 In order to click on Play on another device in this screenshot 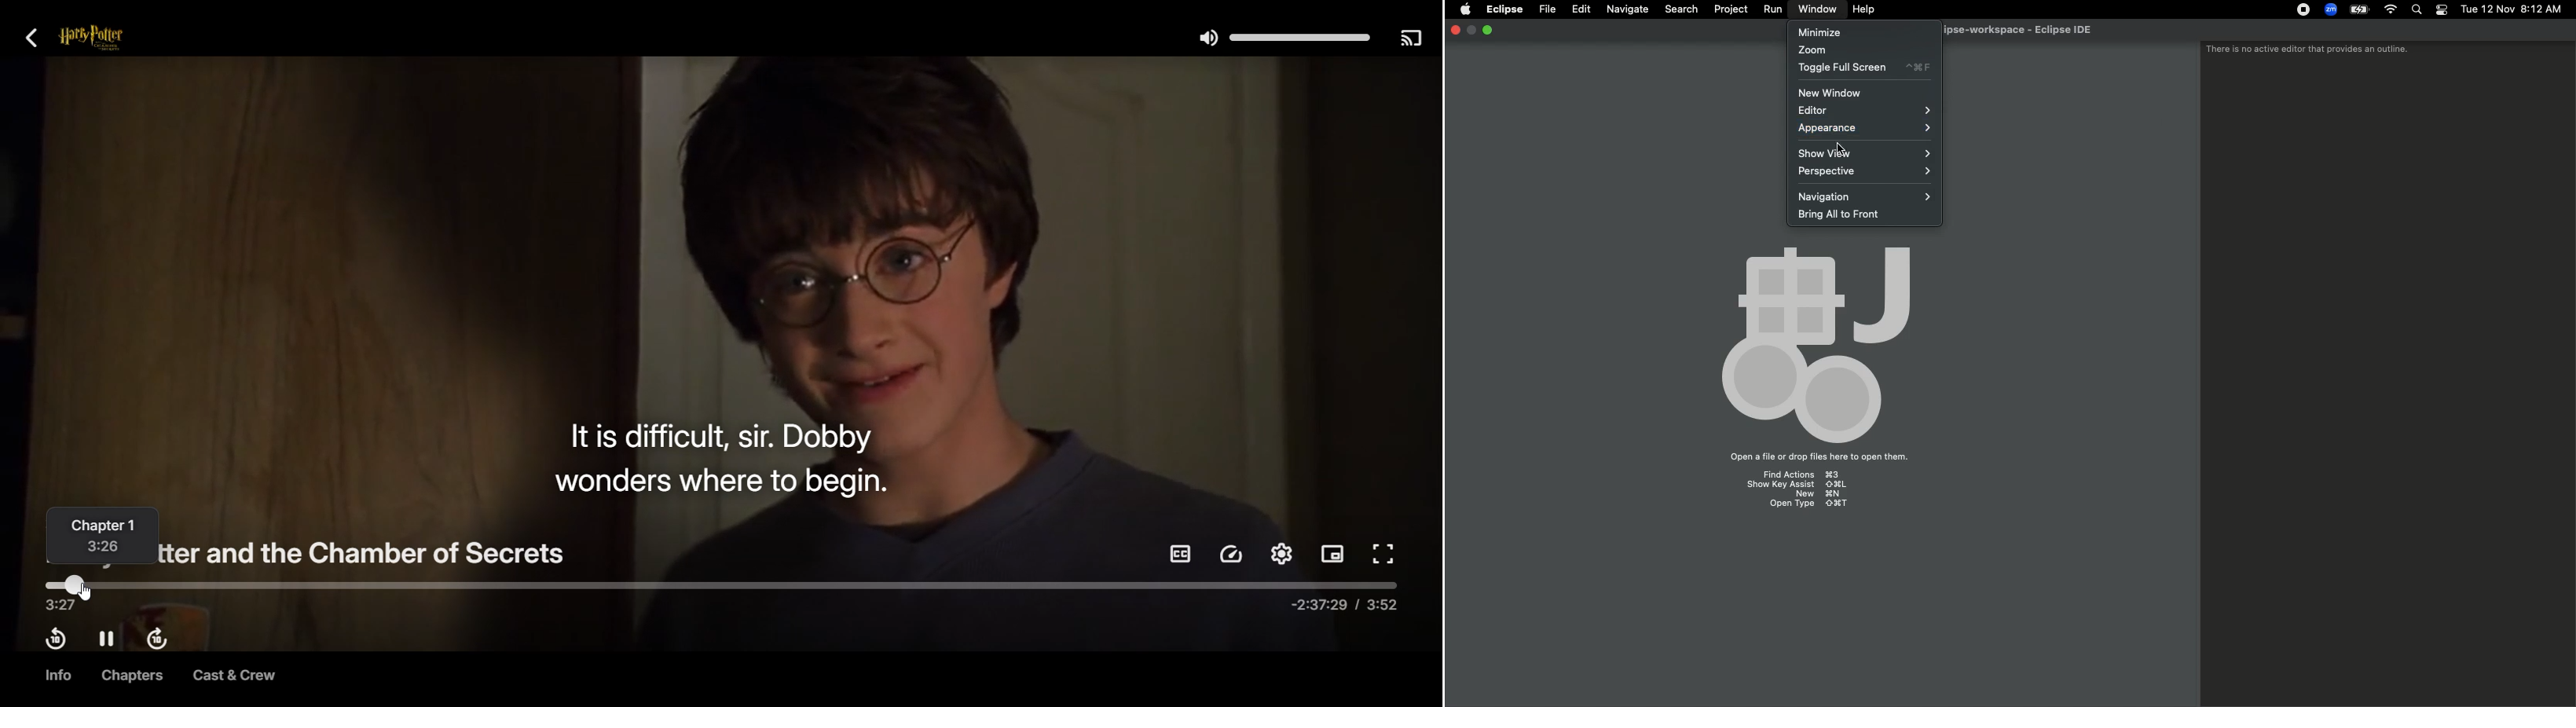, I will do `click(1410, 37)`.